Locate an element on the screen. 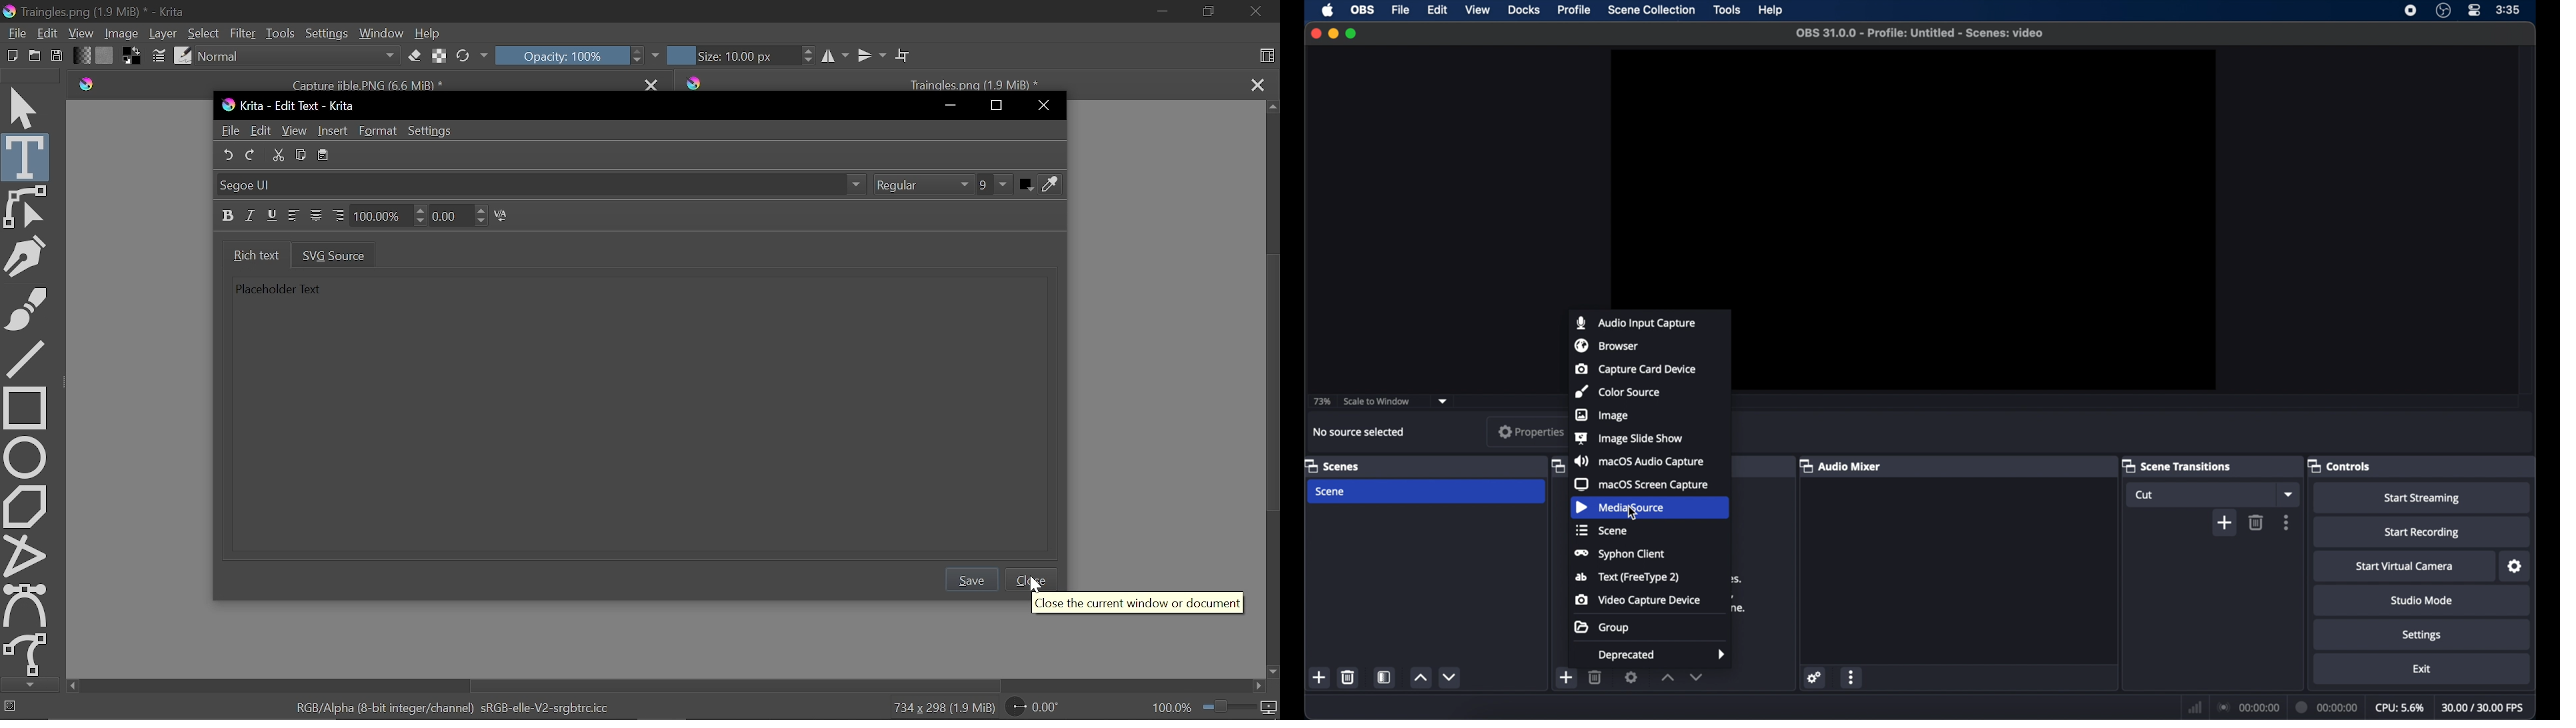 Image resolution: width=2576 pixels, height=728 pixels. Close window is located at coordinates (1043, 107).